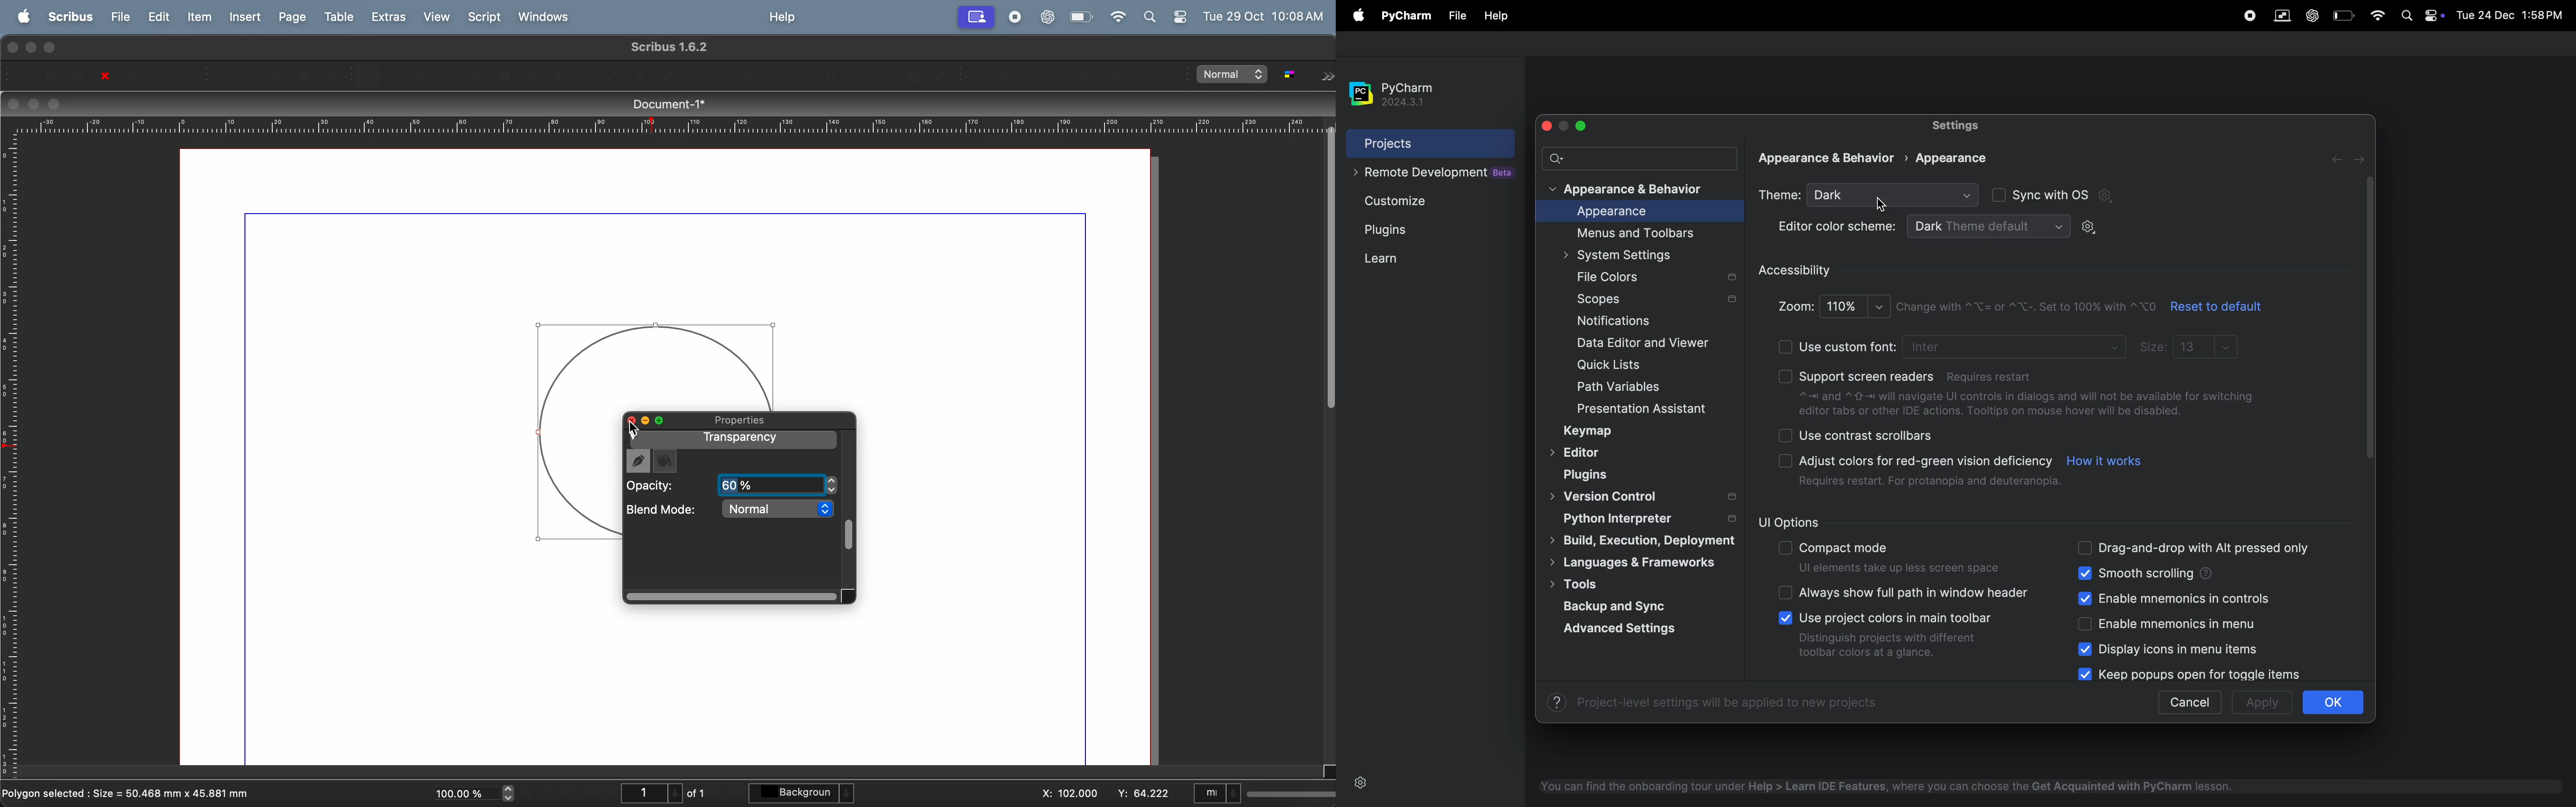  I want to click on horizontal scale, so click(662, 124).